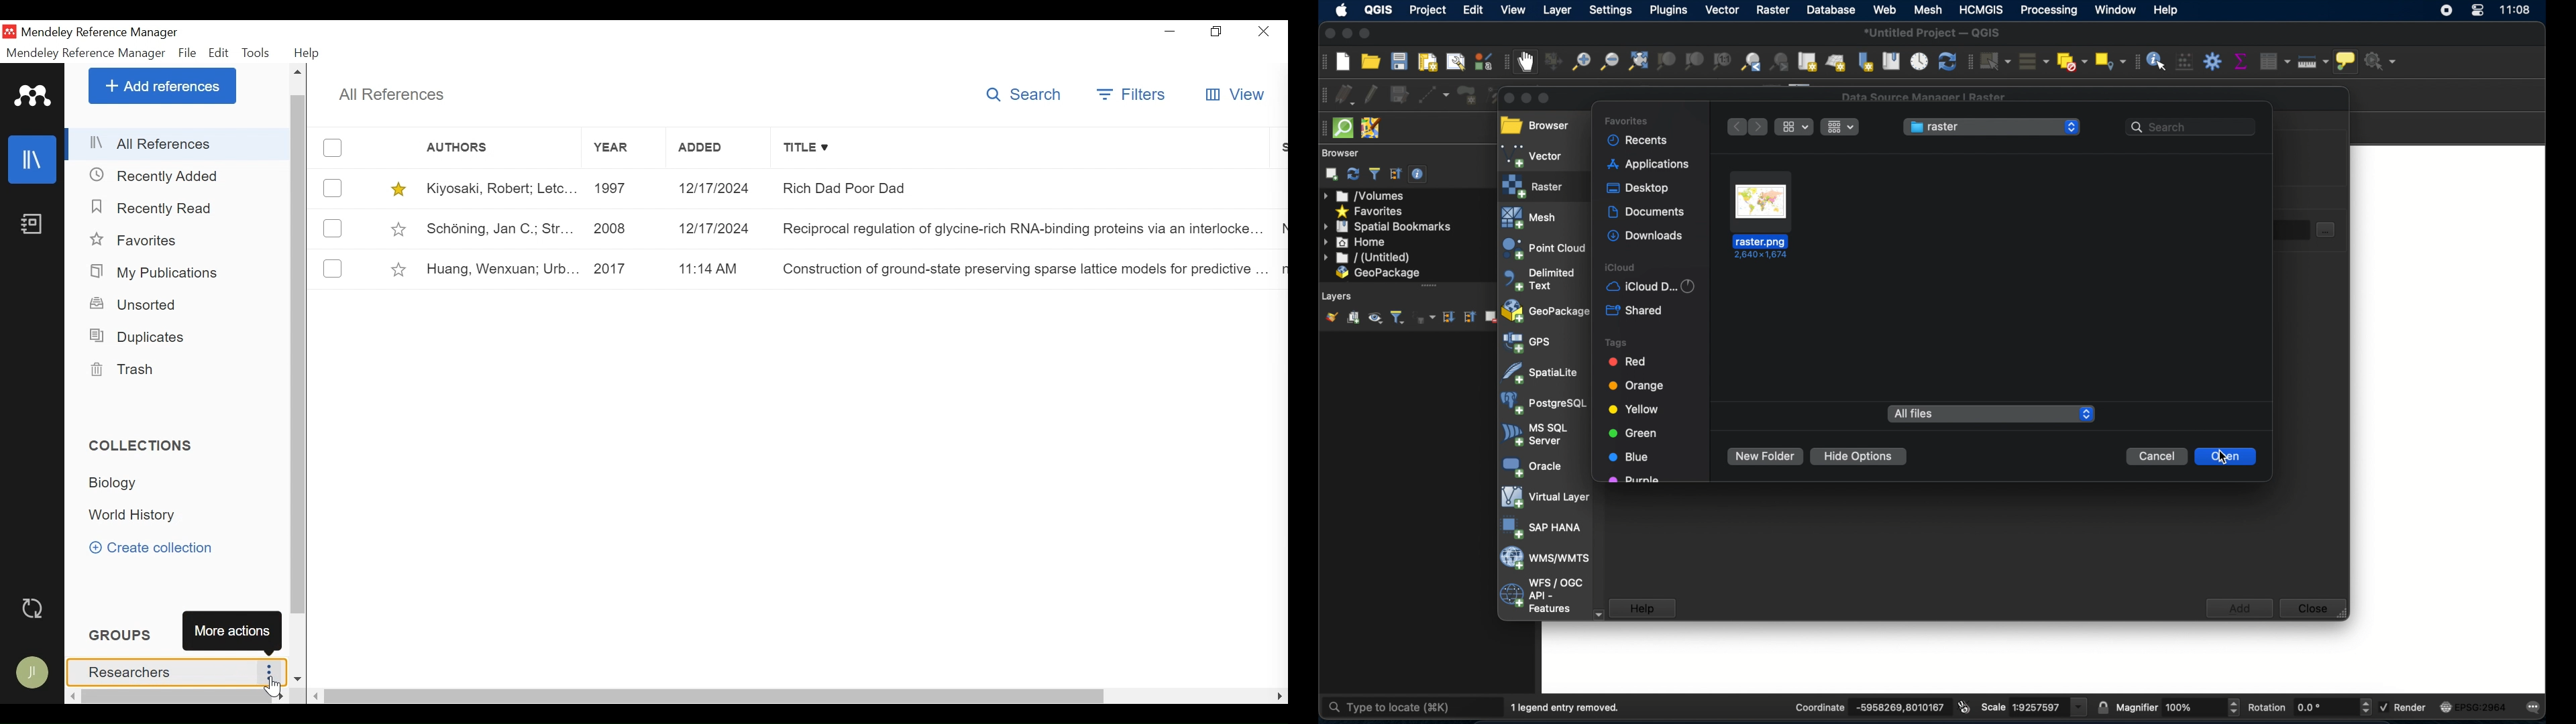 Image resolution: width=2576 pixels, height=728 pixels. I want to click on My Publications, so click(154, 273).